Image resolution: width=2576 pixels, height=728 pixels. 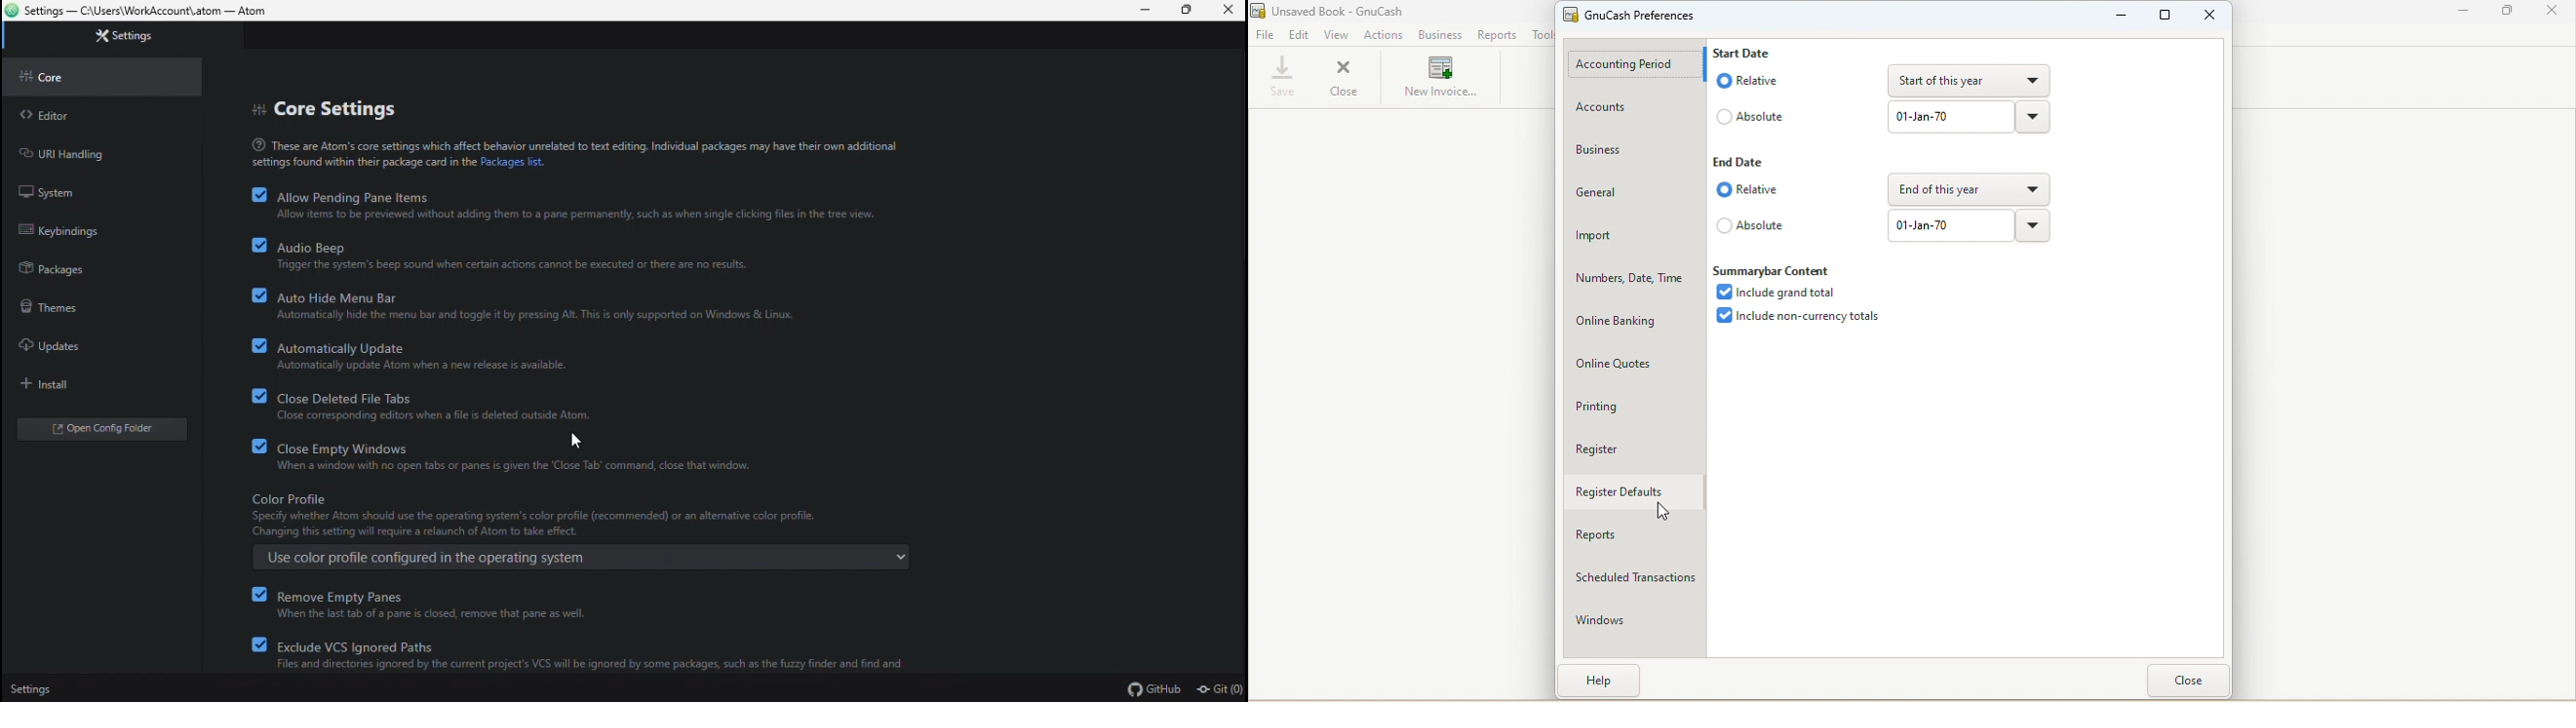 What do you see at coordinates (2122, 19) in the screenshot?
I see `Minimize` at bounding box center [2122, 19].